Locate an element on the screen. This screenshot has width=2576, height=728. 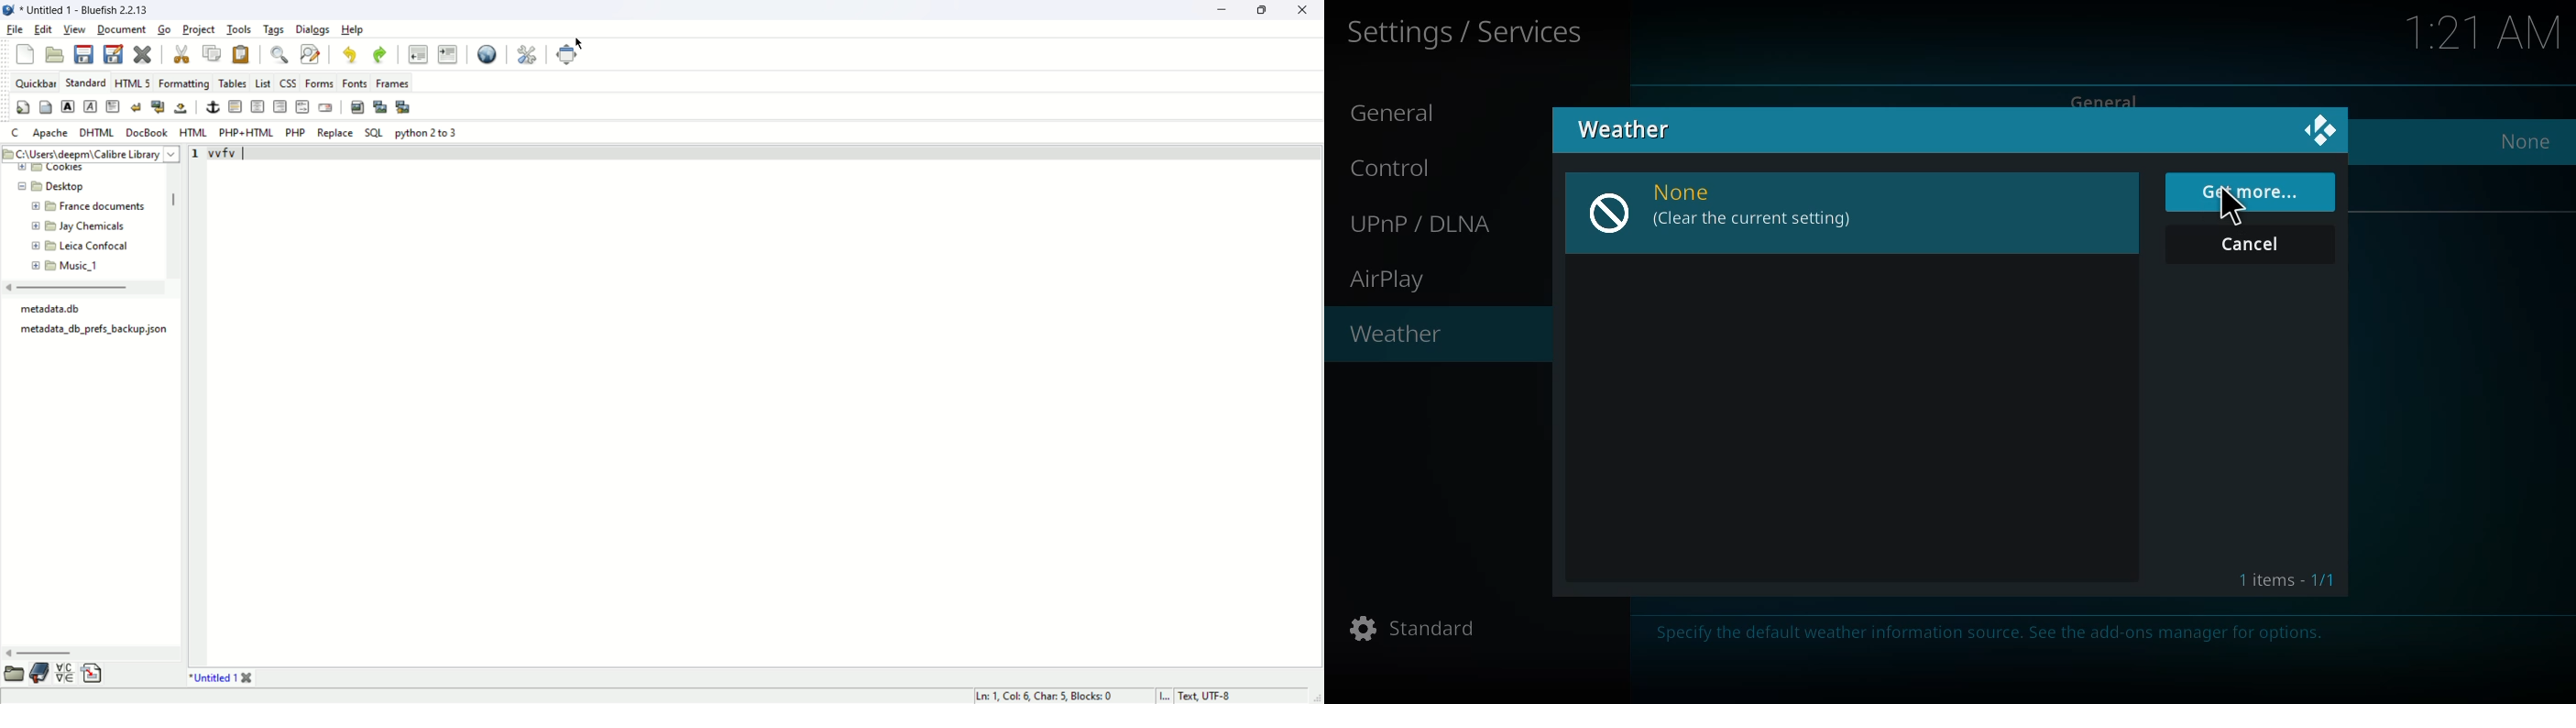
Desktop is located at coordinates (72, 186).